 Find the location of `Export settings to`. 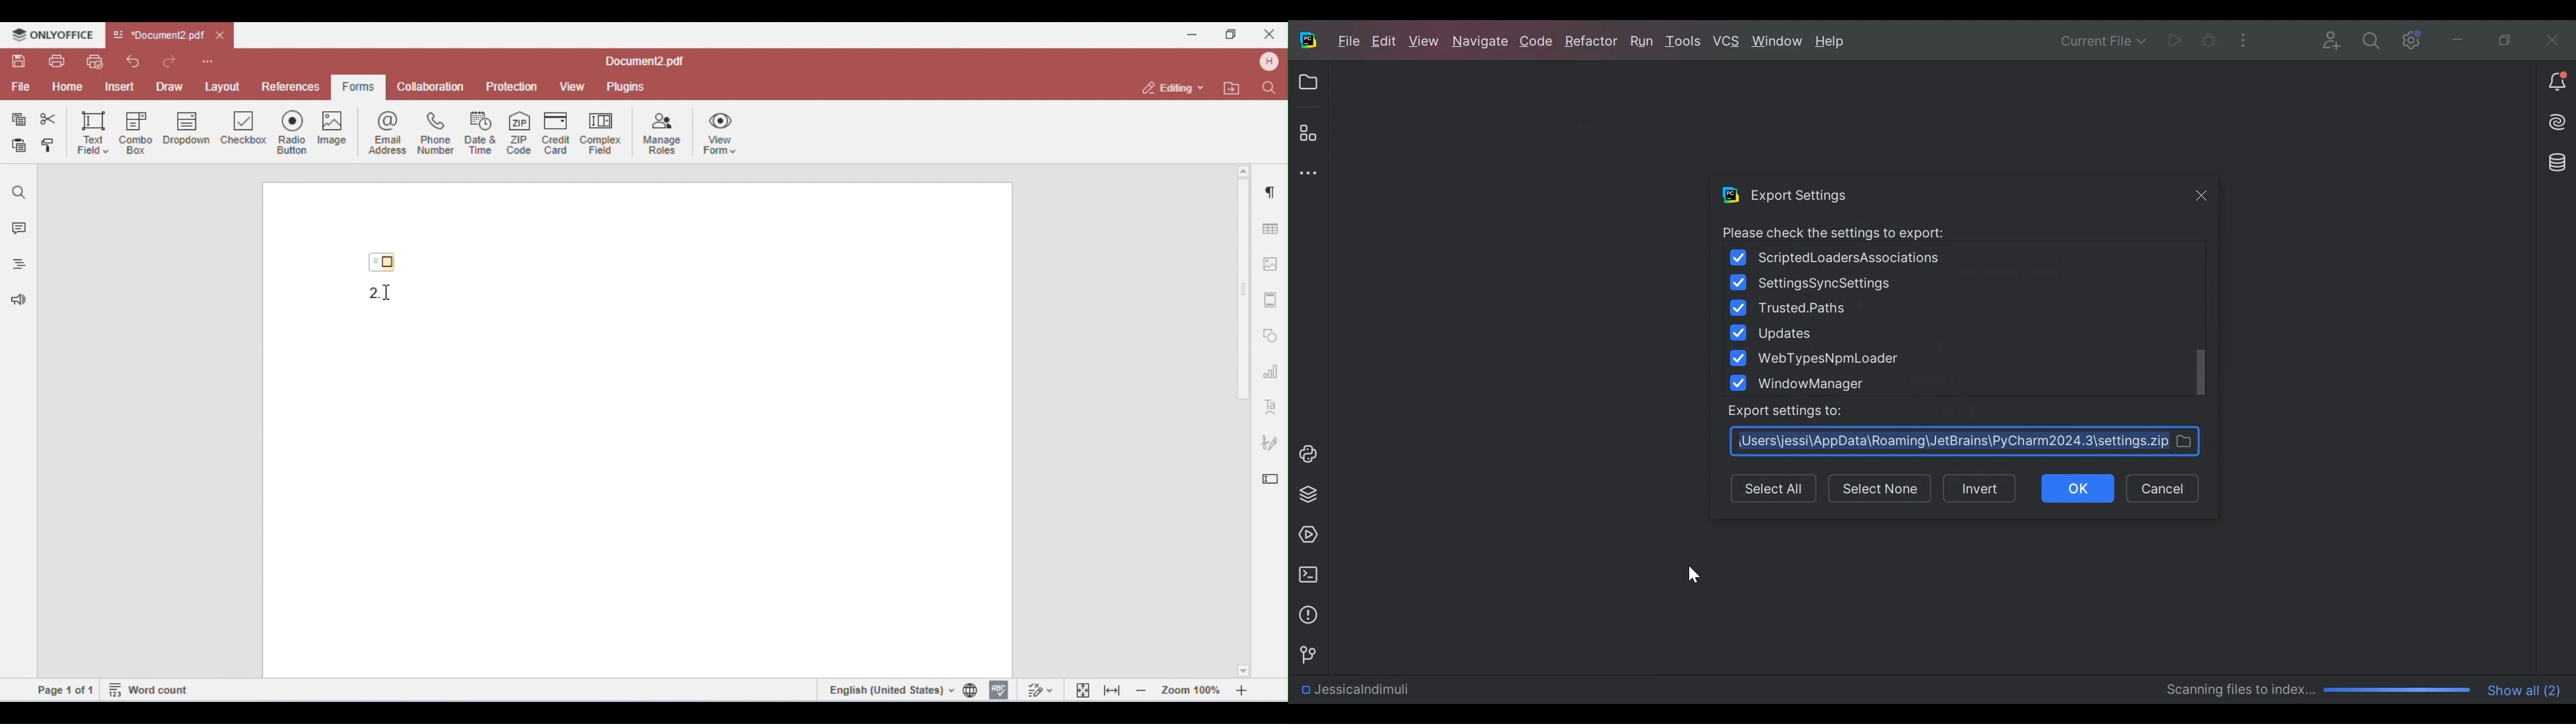

Export settings to is located at coordinates (1782, 412).